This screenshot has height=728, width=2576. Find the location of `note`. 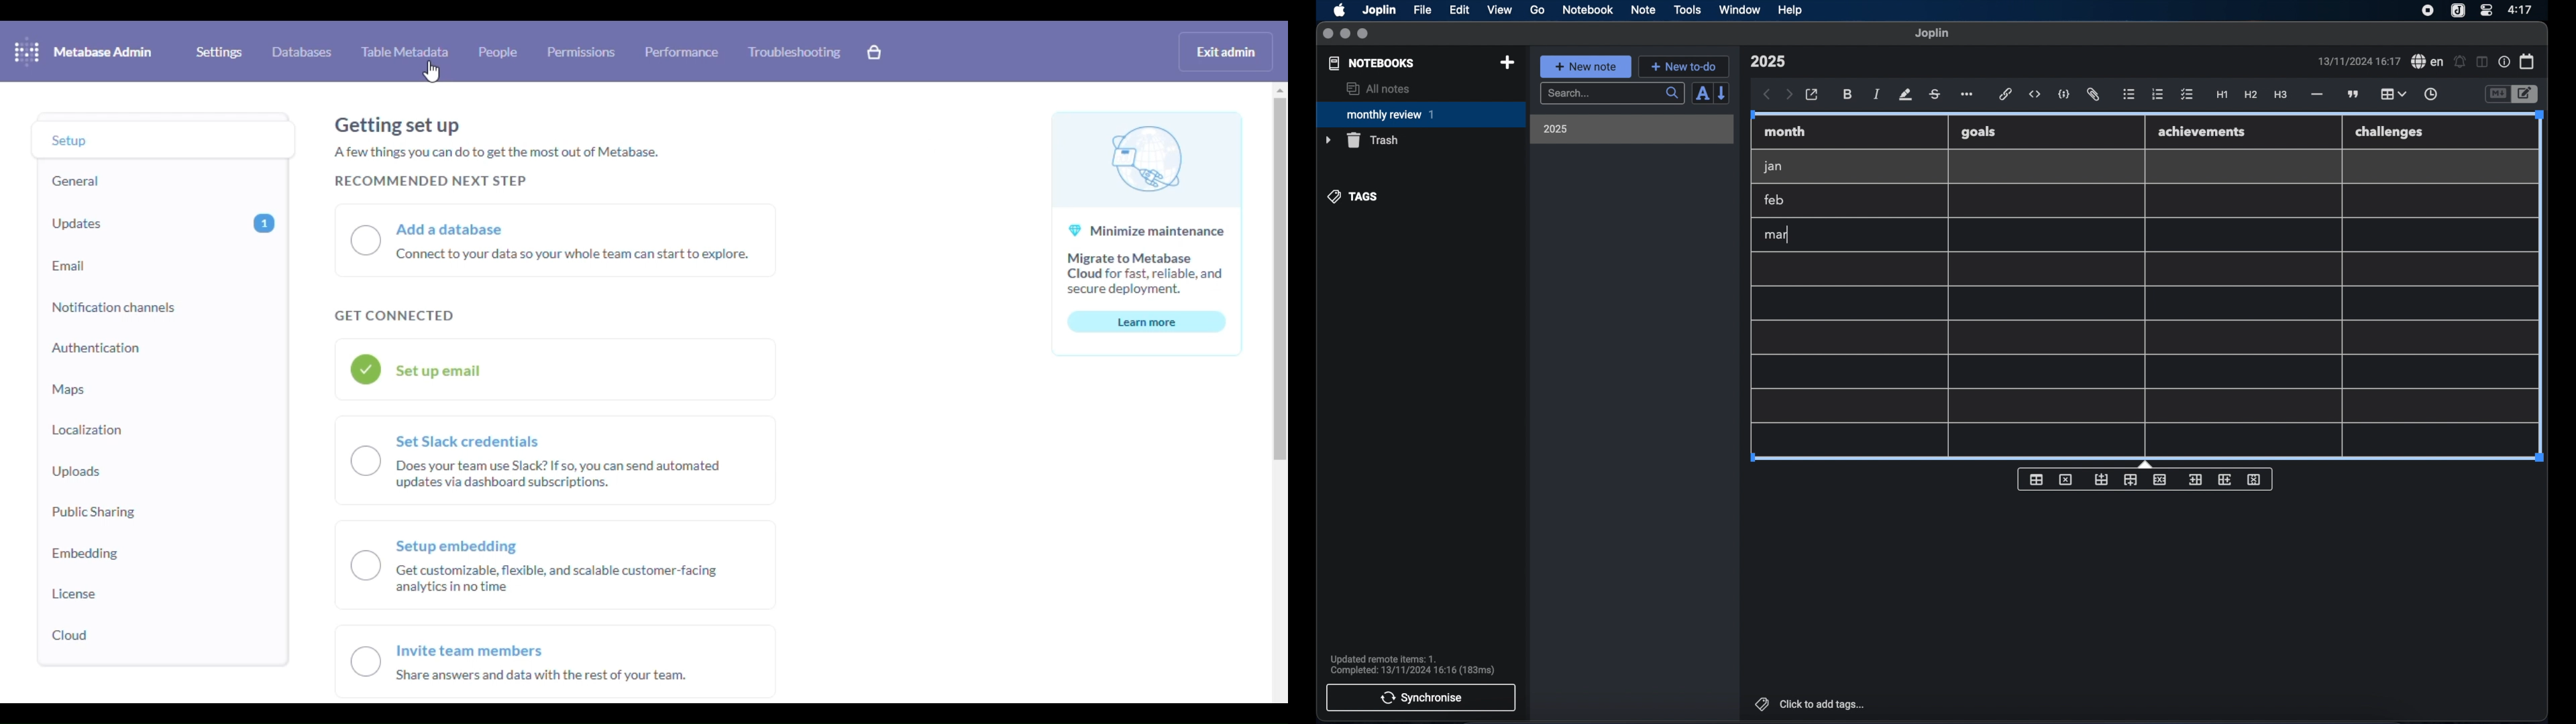

note is located at coordinates (1644, 9).